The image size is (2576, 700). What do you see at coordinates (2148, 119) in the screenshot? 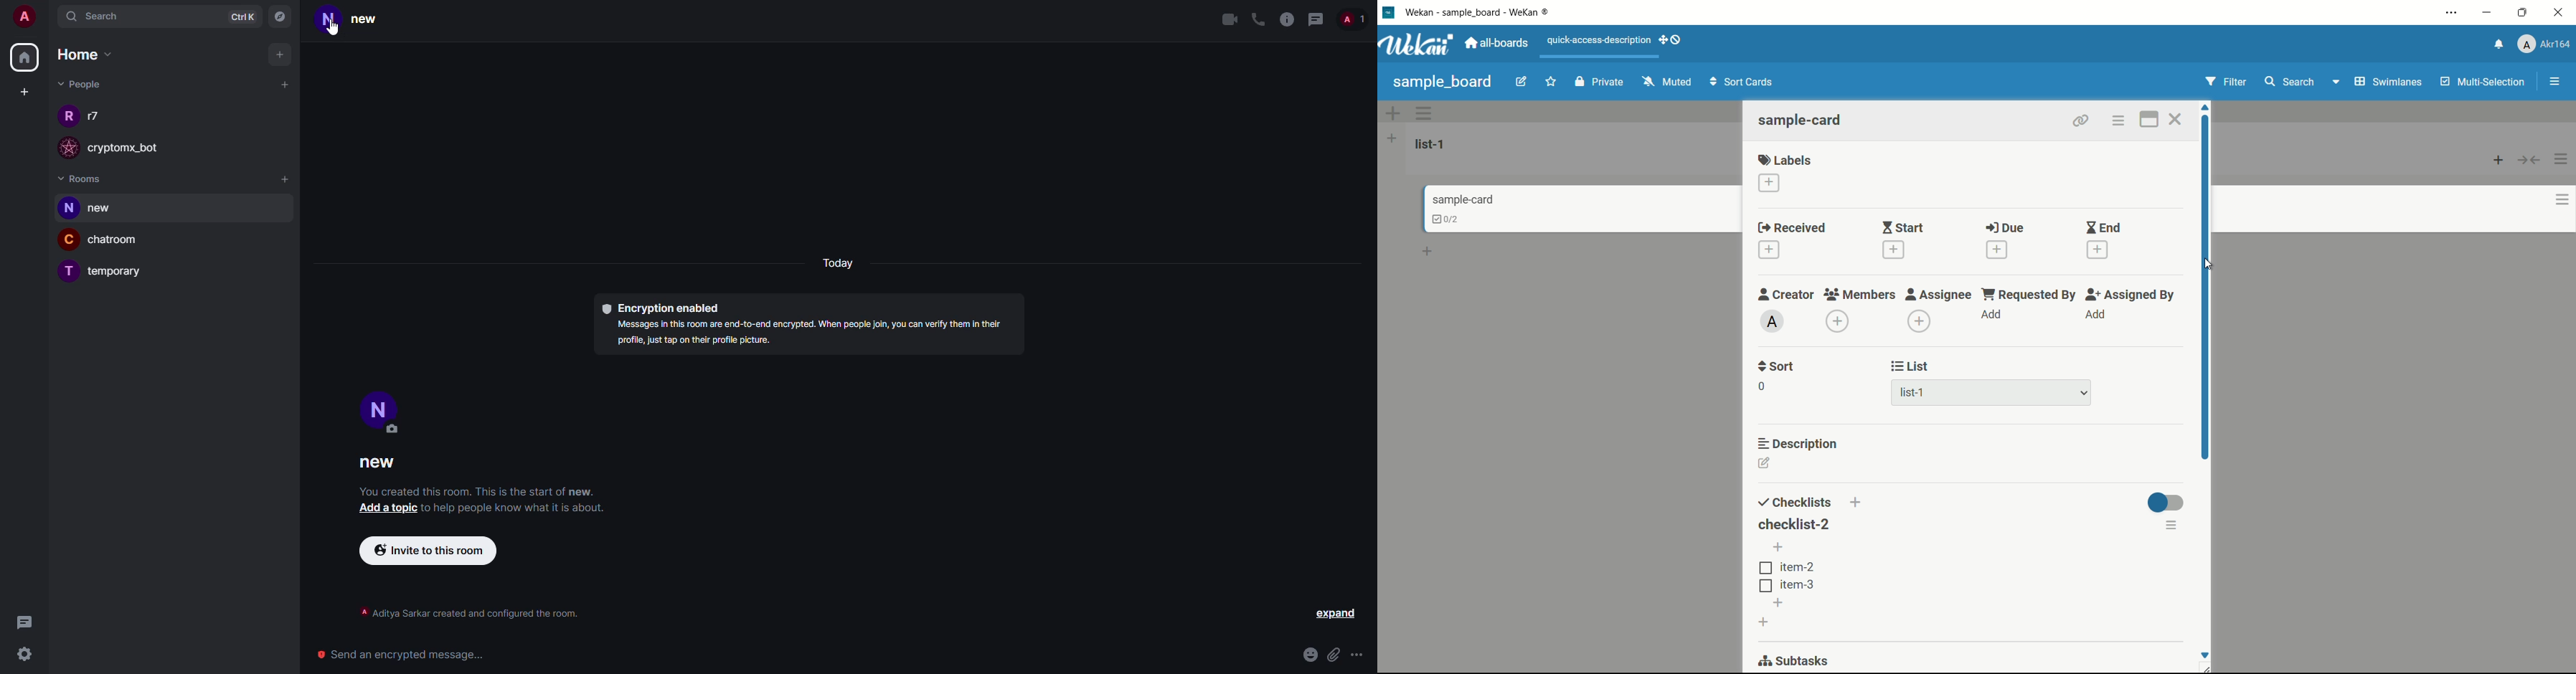
I see `maximize card` at bounding box center [2148, 119].